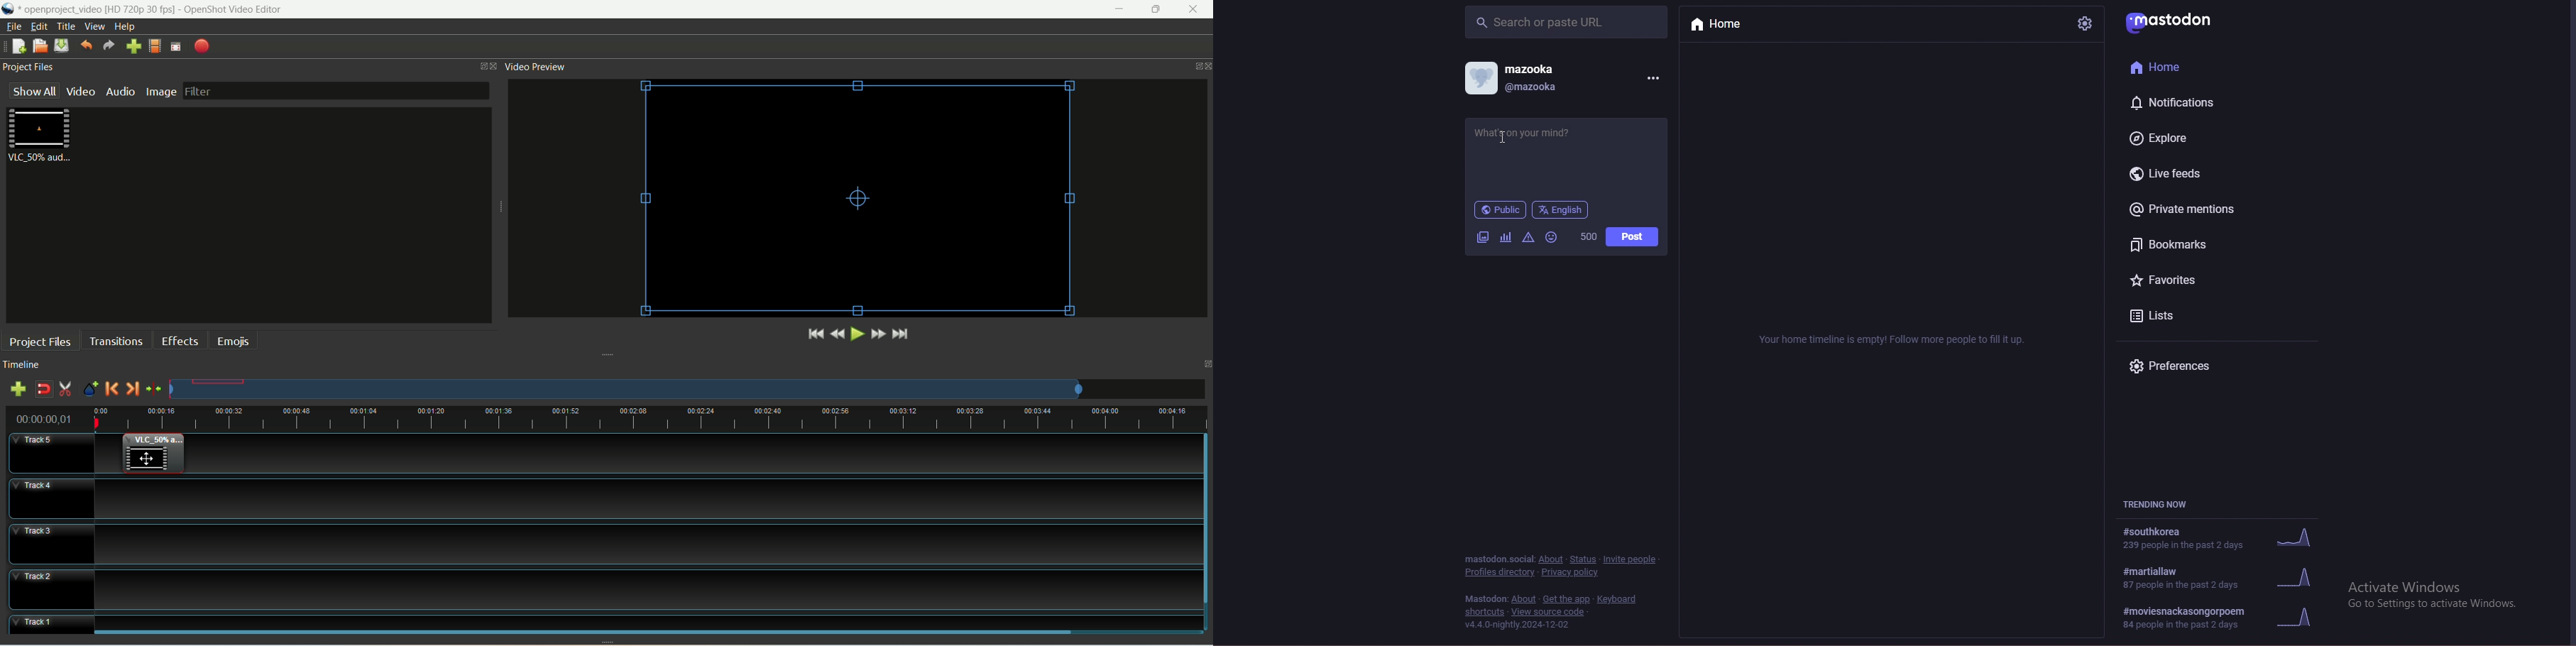 The image size is (2576, 672). Describe the element at coordinates (856, 334) in the screenshot. I see `play` at that location.